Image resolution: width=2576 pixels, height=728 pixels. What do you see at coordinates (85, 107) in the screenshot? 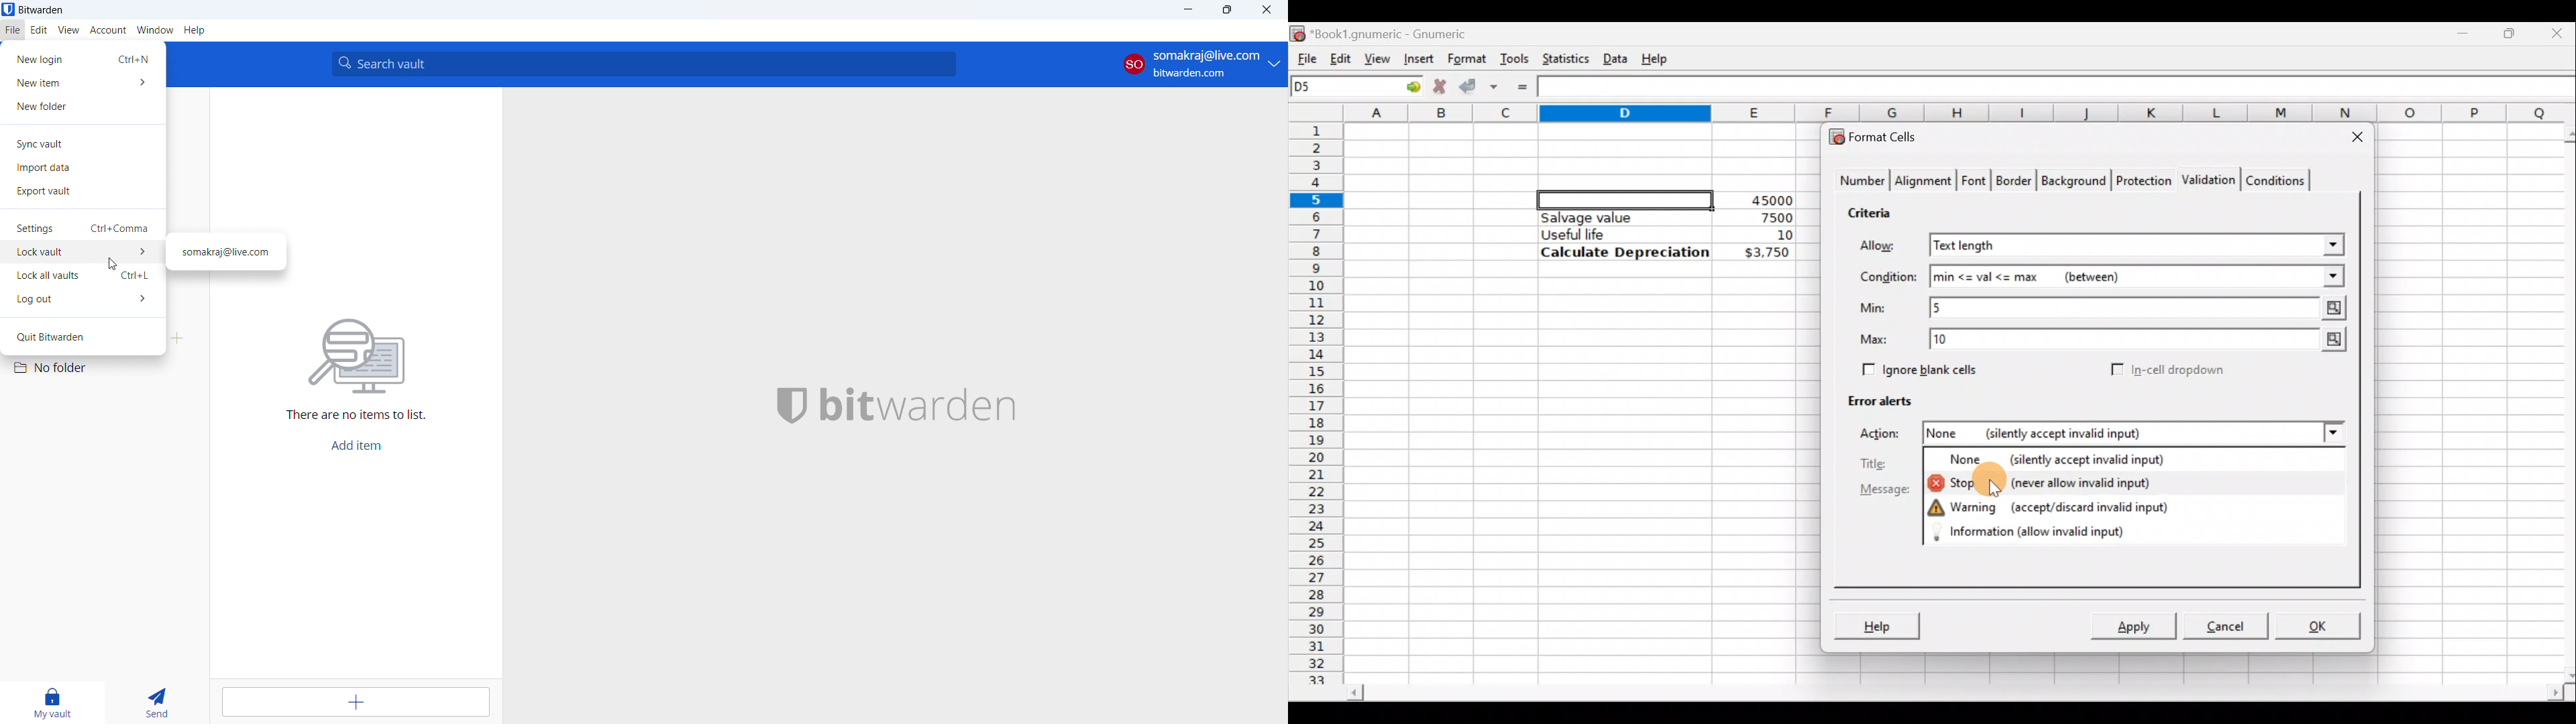
I see `new folder` at bounding box center [85, 107].